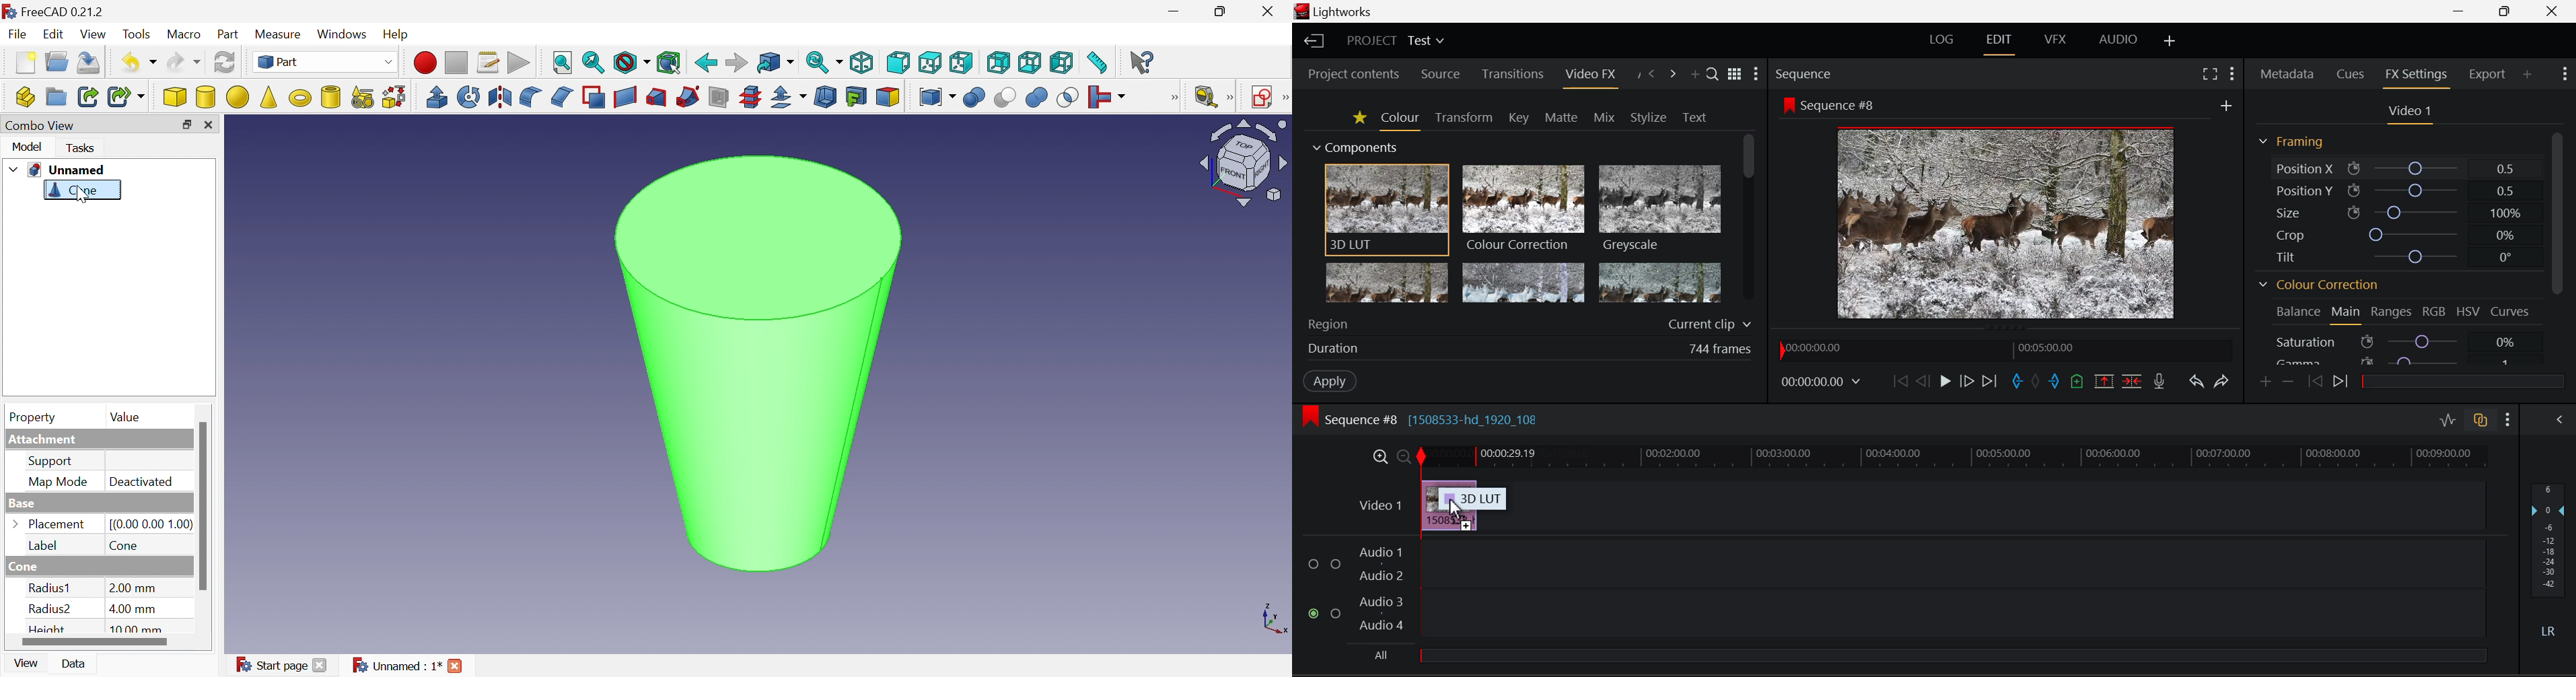  What do you see at coordinates (1954, 561) in the screenshot?
I see `Audio Track` at bounding box center [1954, 561].